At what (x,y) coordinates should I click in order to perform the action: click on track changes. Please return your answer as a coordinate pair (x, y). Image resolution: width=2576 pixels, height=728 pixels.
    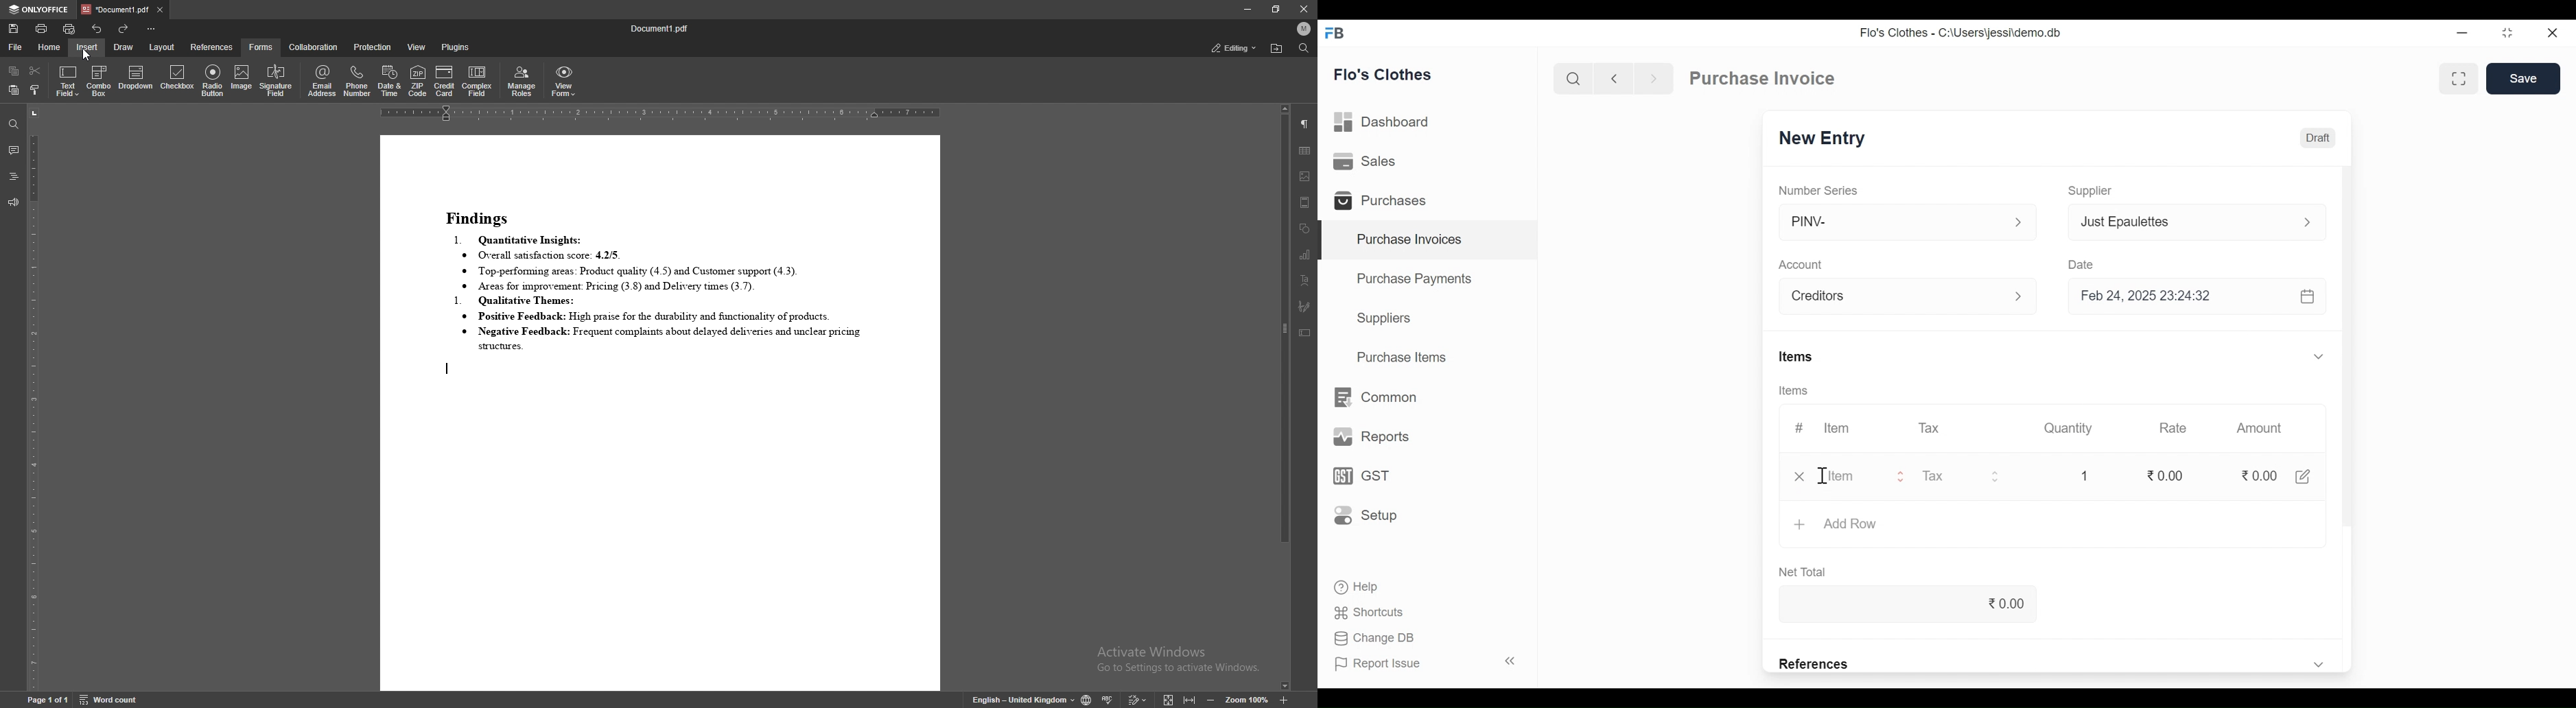
    Looking at the image, I should click on (1138, 699).